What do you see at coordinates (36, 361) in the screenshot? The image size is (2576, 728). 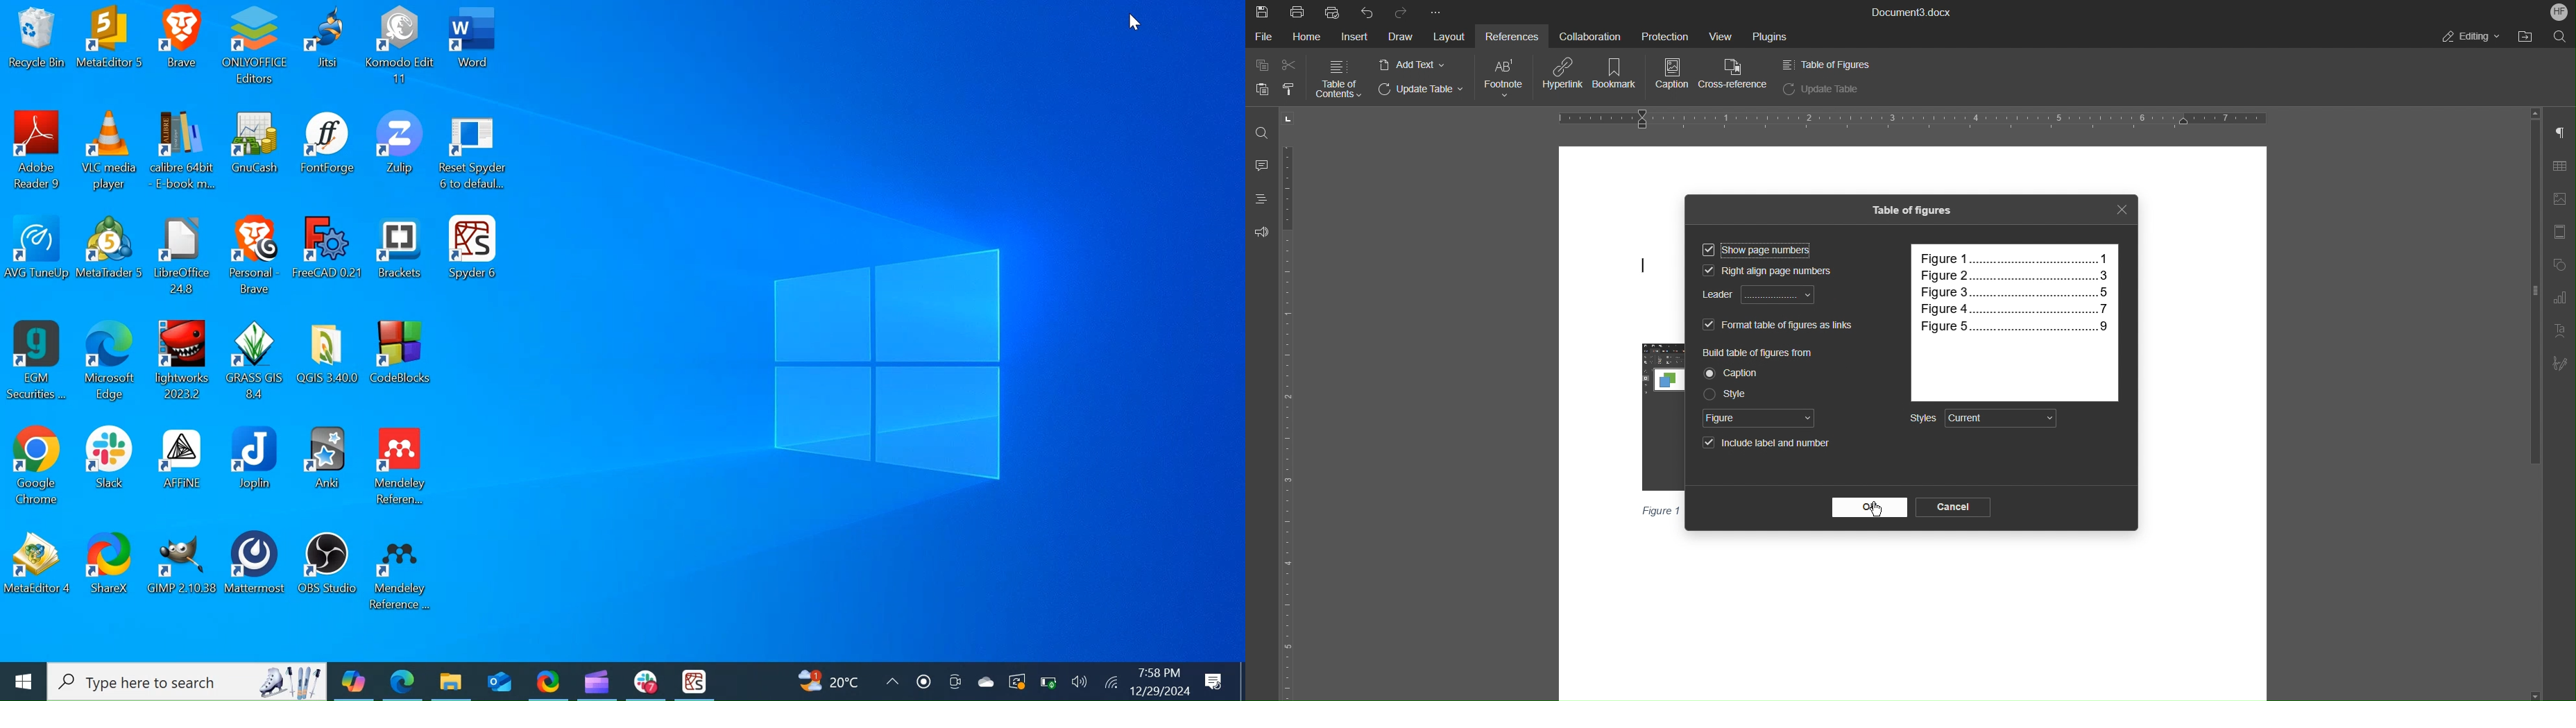 I see `EGM Securities` at bounding box center [36, 361].